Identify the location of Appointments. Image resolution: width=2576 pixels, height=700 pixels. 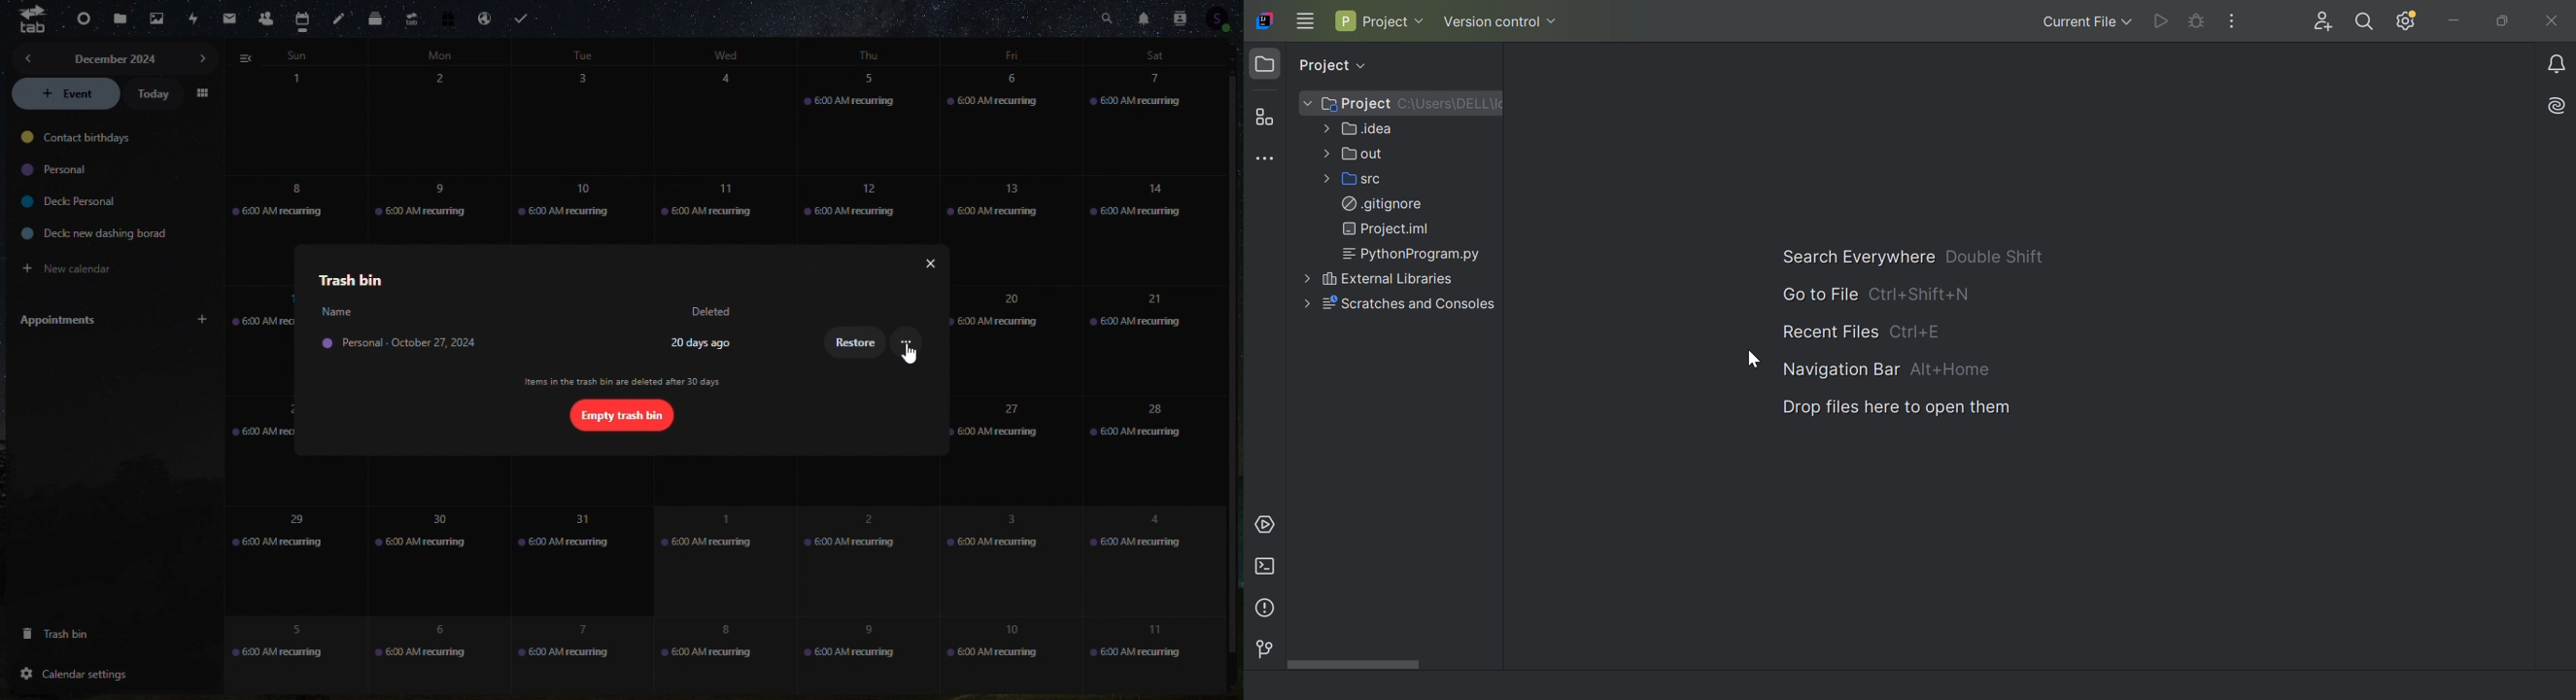
(112, 320).